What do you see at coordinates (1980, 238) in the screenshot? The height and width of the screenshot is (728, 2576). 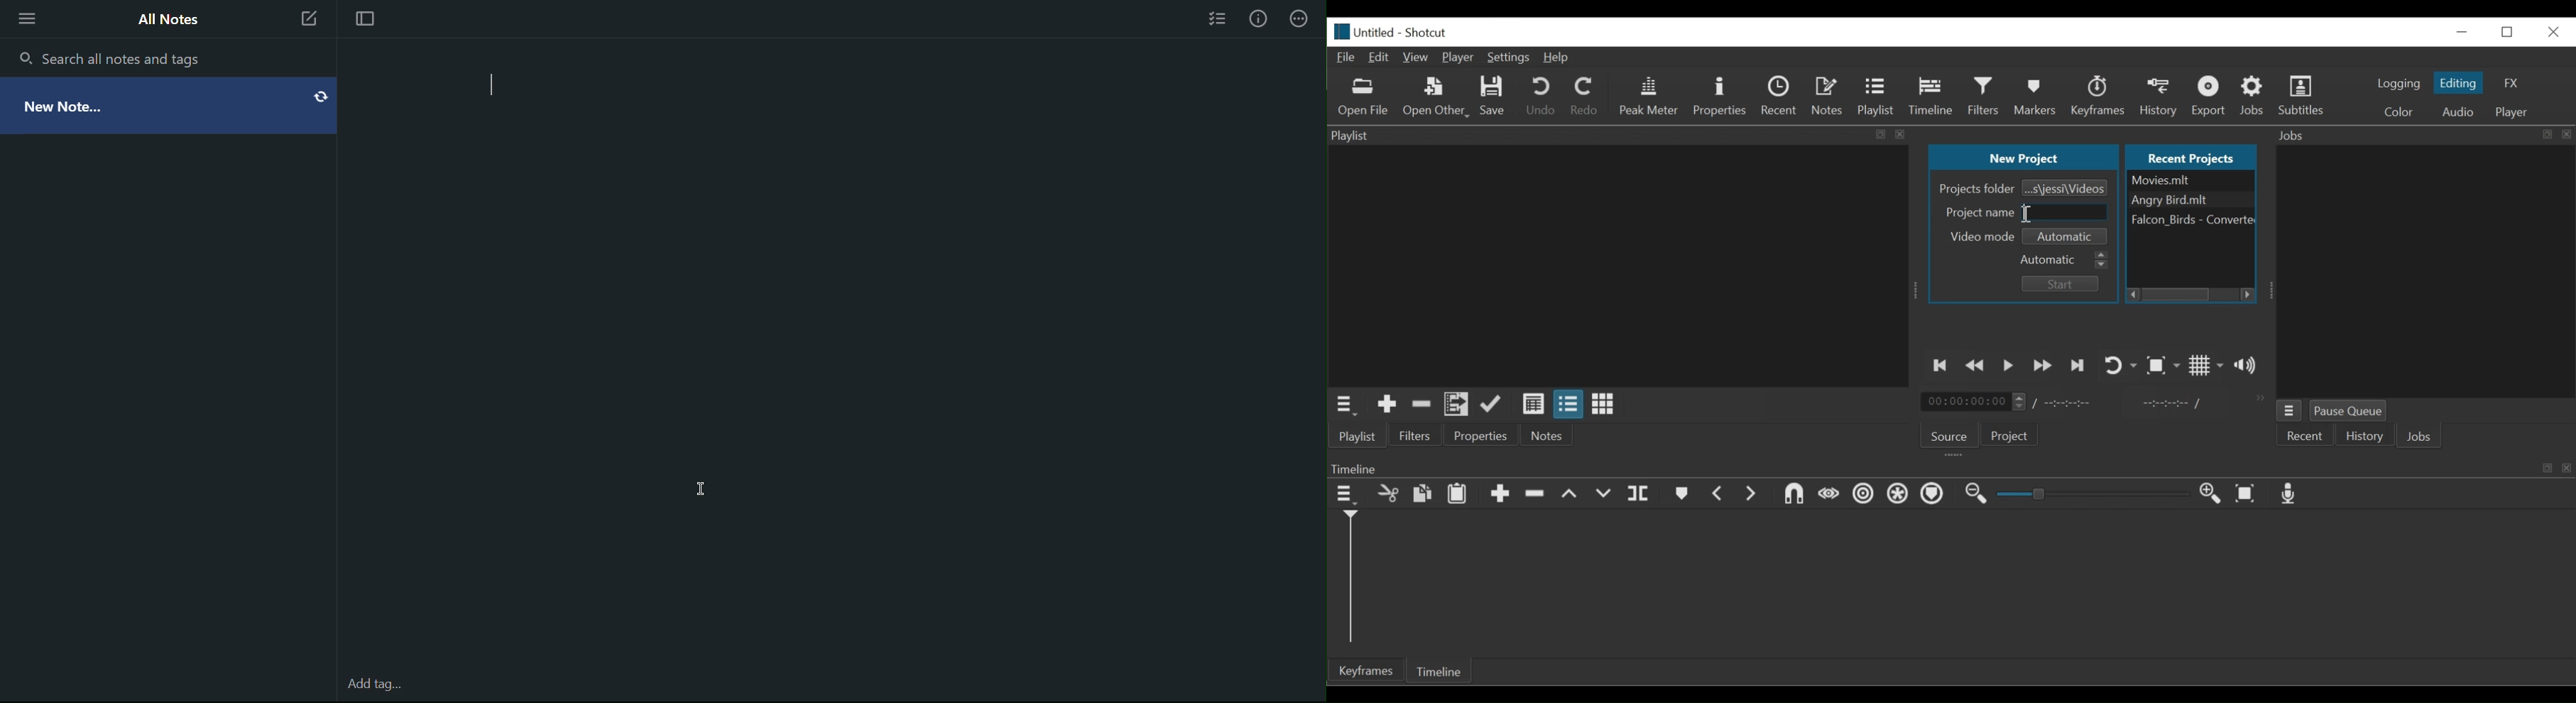 I see `Video mode` at bounding box center [1980, 238].